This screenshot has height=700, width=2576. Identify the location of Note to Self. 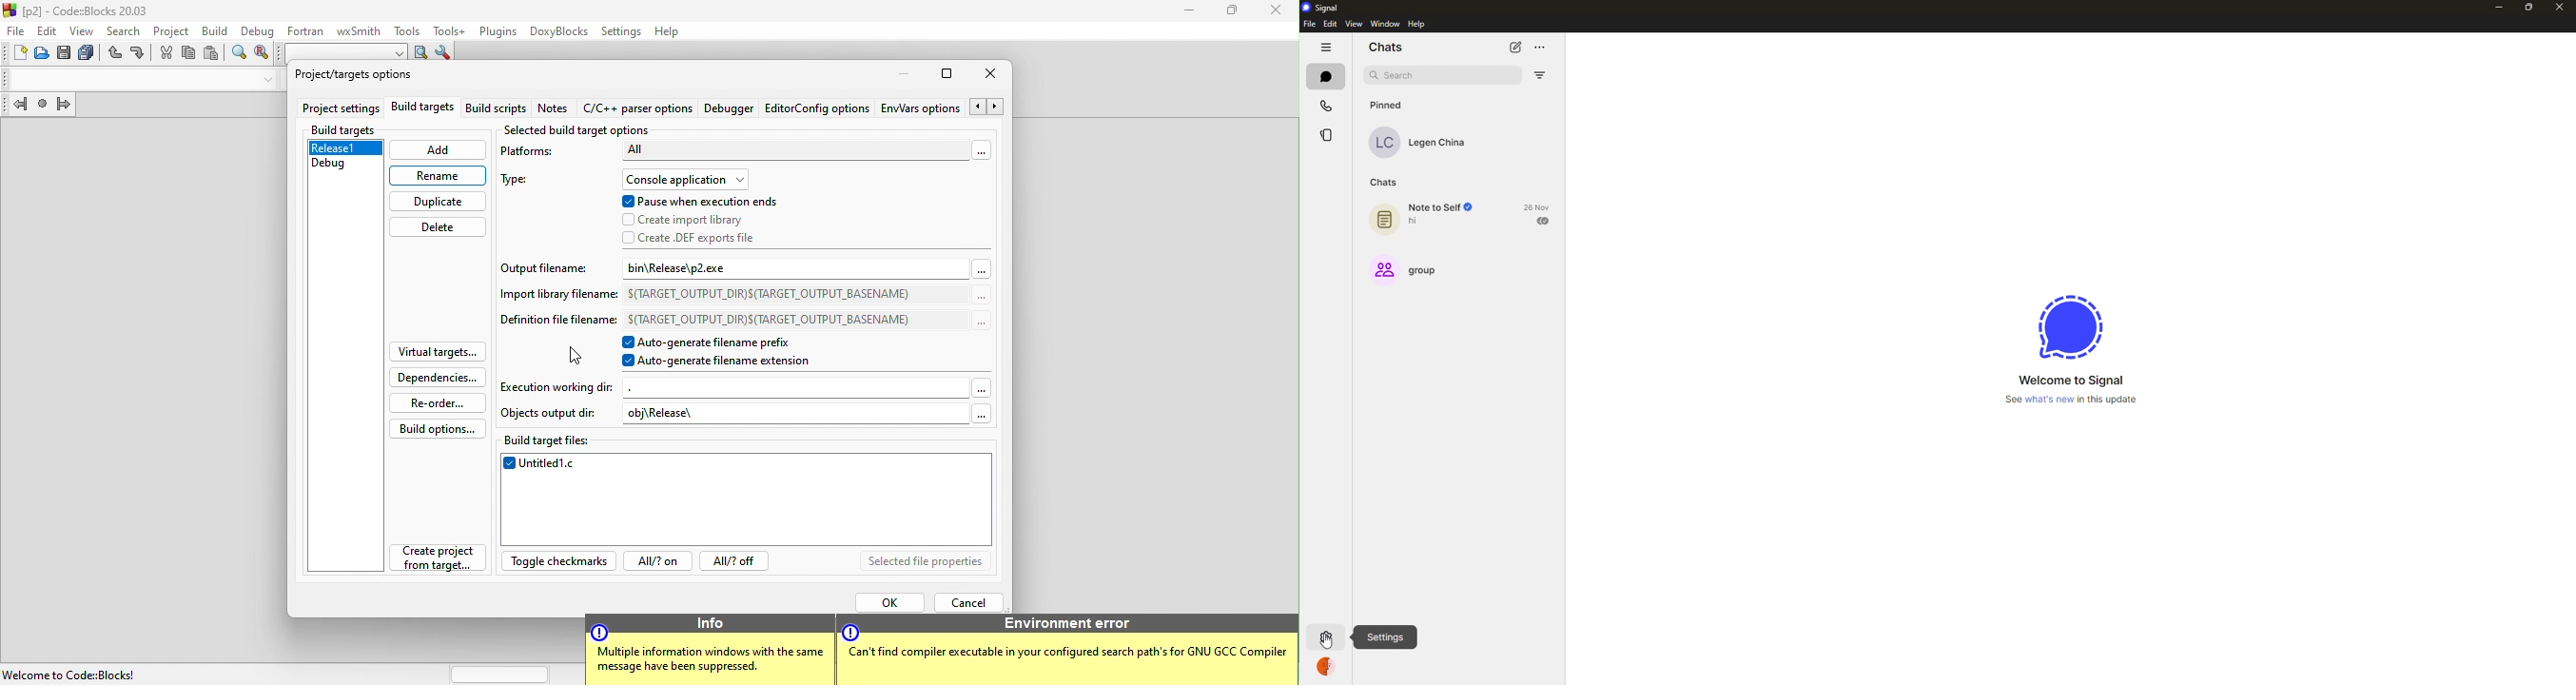
(1442, 207).